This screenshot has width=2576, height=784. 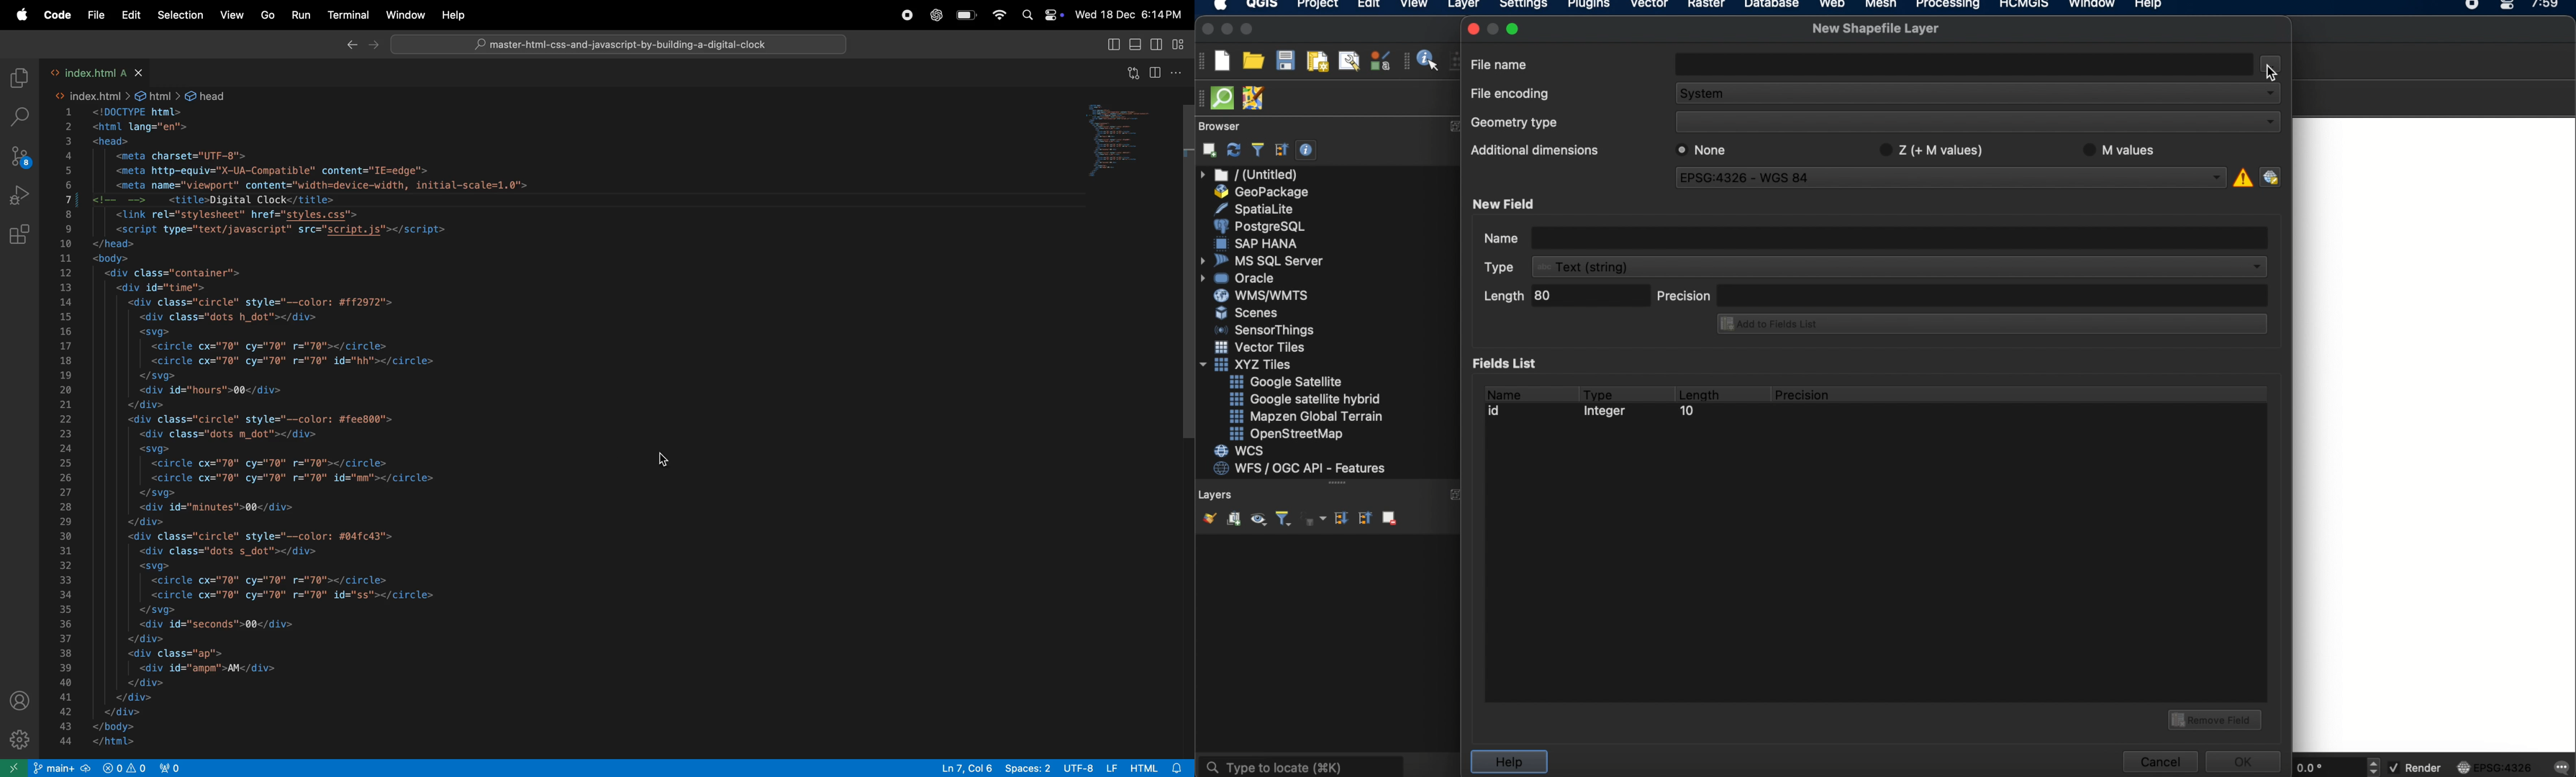 What do you see at coordinates (1500, 63) in the screenshot?
I see `file name` at bounding box center [1500, 63].